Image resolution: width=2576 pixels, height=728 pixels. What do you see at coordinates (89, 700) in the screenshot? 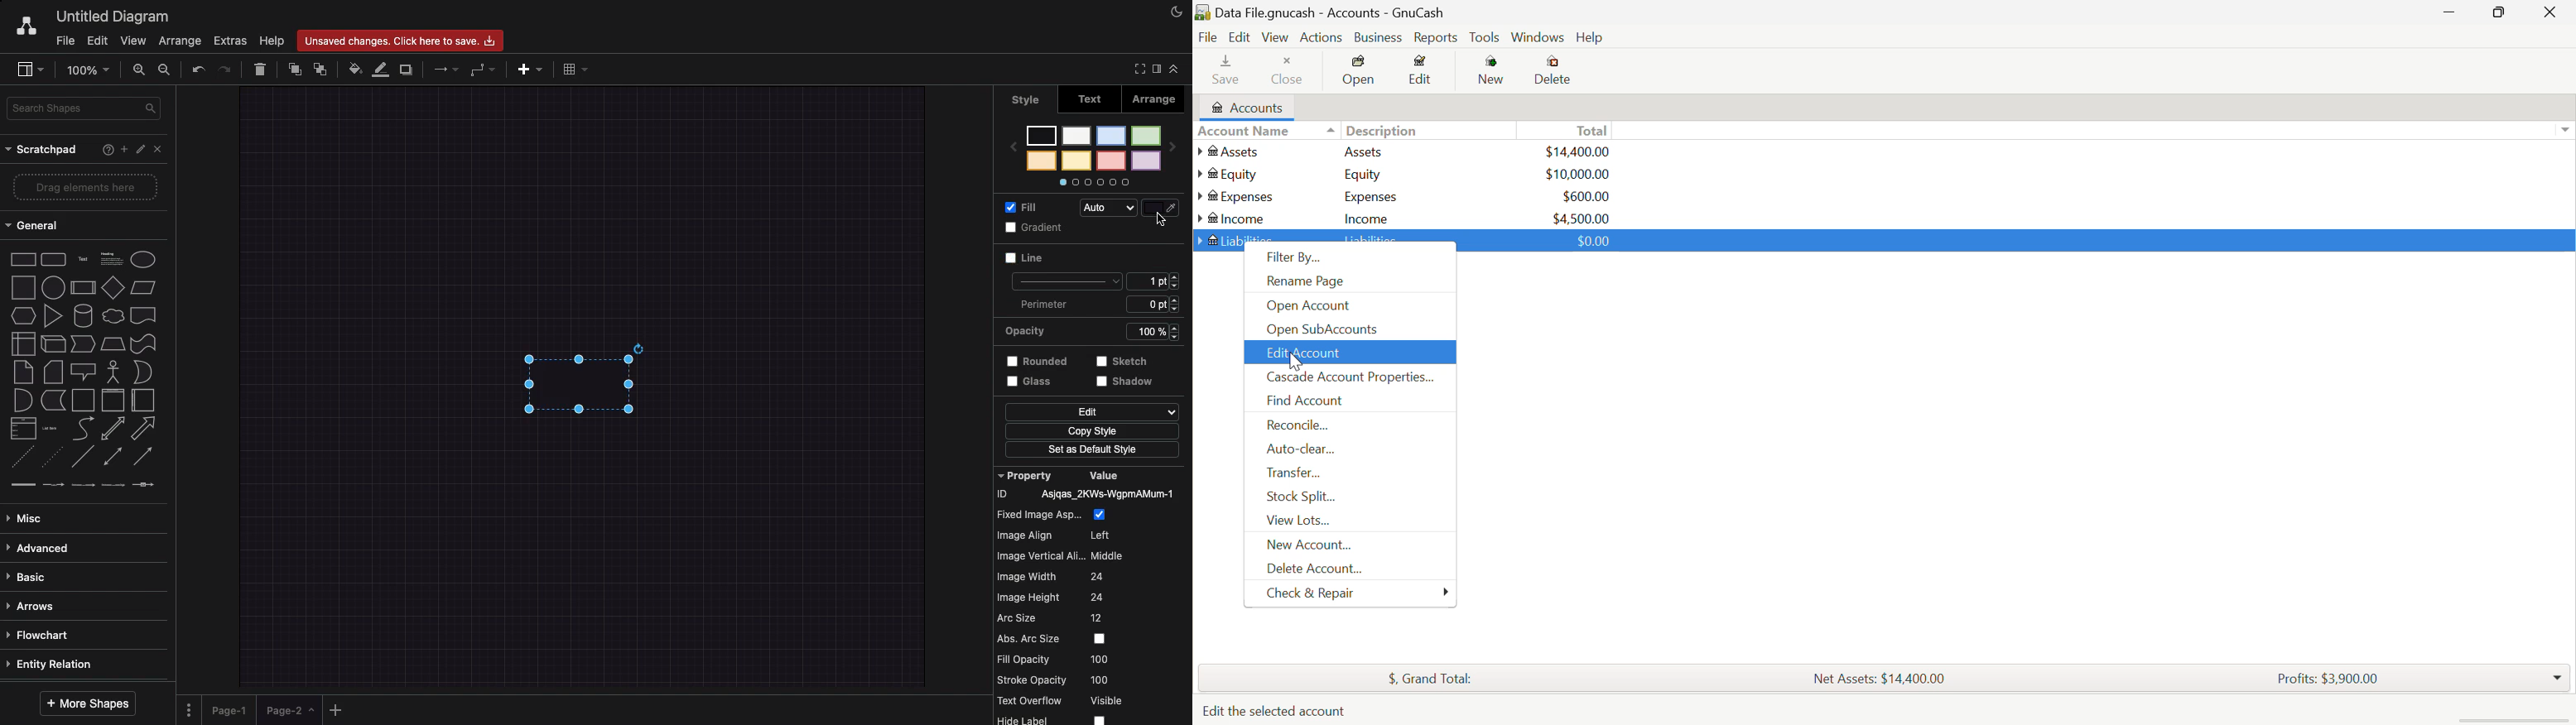
I see `More shapes` at bounding box center [89, 700].